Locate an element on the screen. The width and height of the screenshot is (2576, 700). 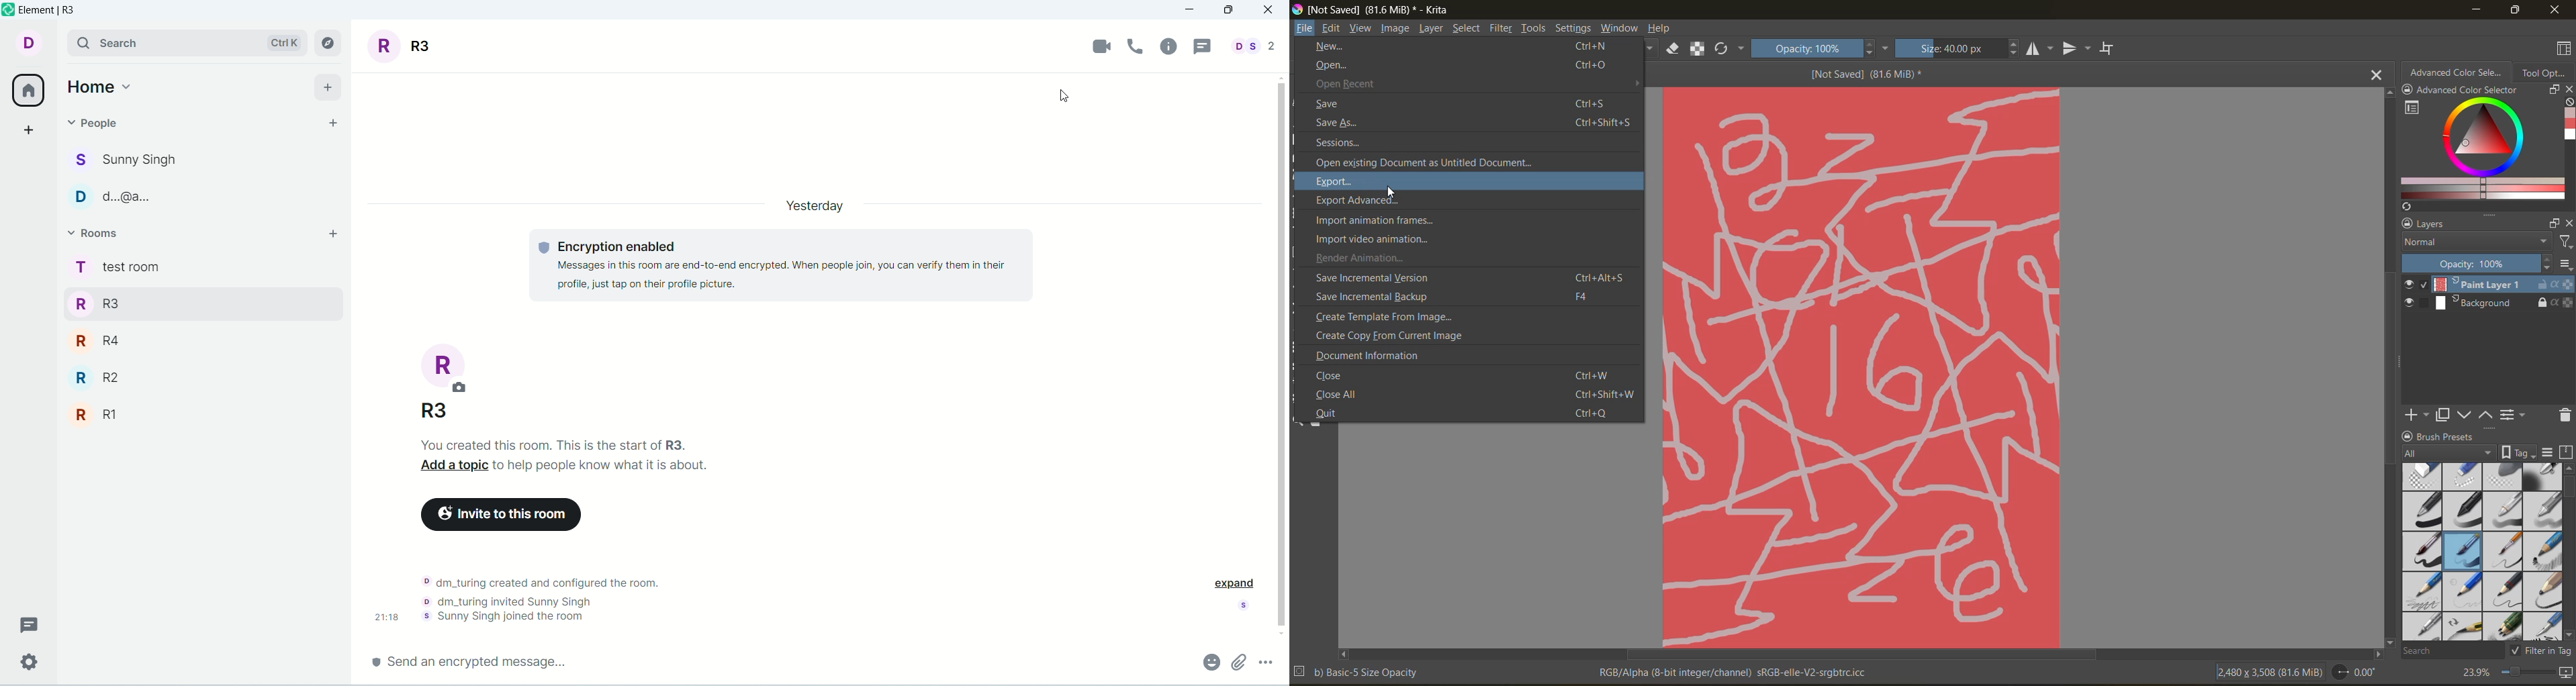
maximize is located at coordinates (2511, 9).